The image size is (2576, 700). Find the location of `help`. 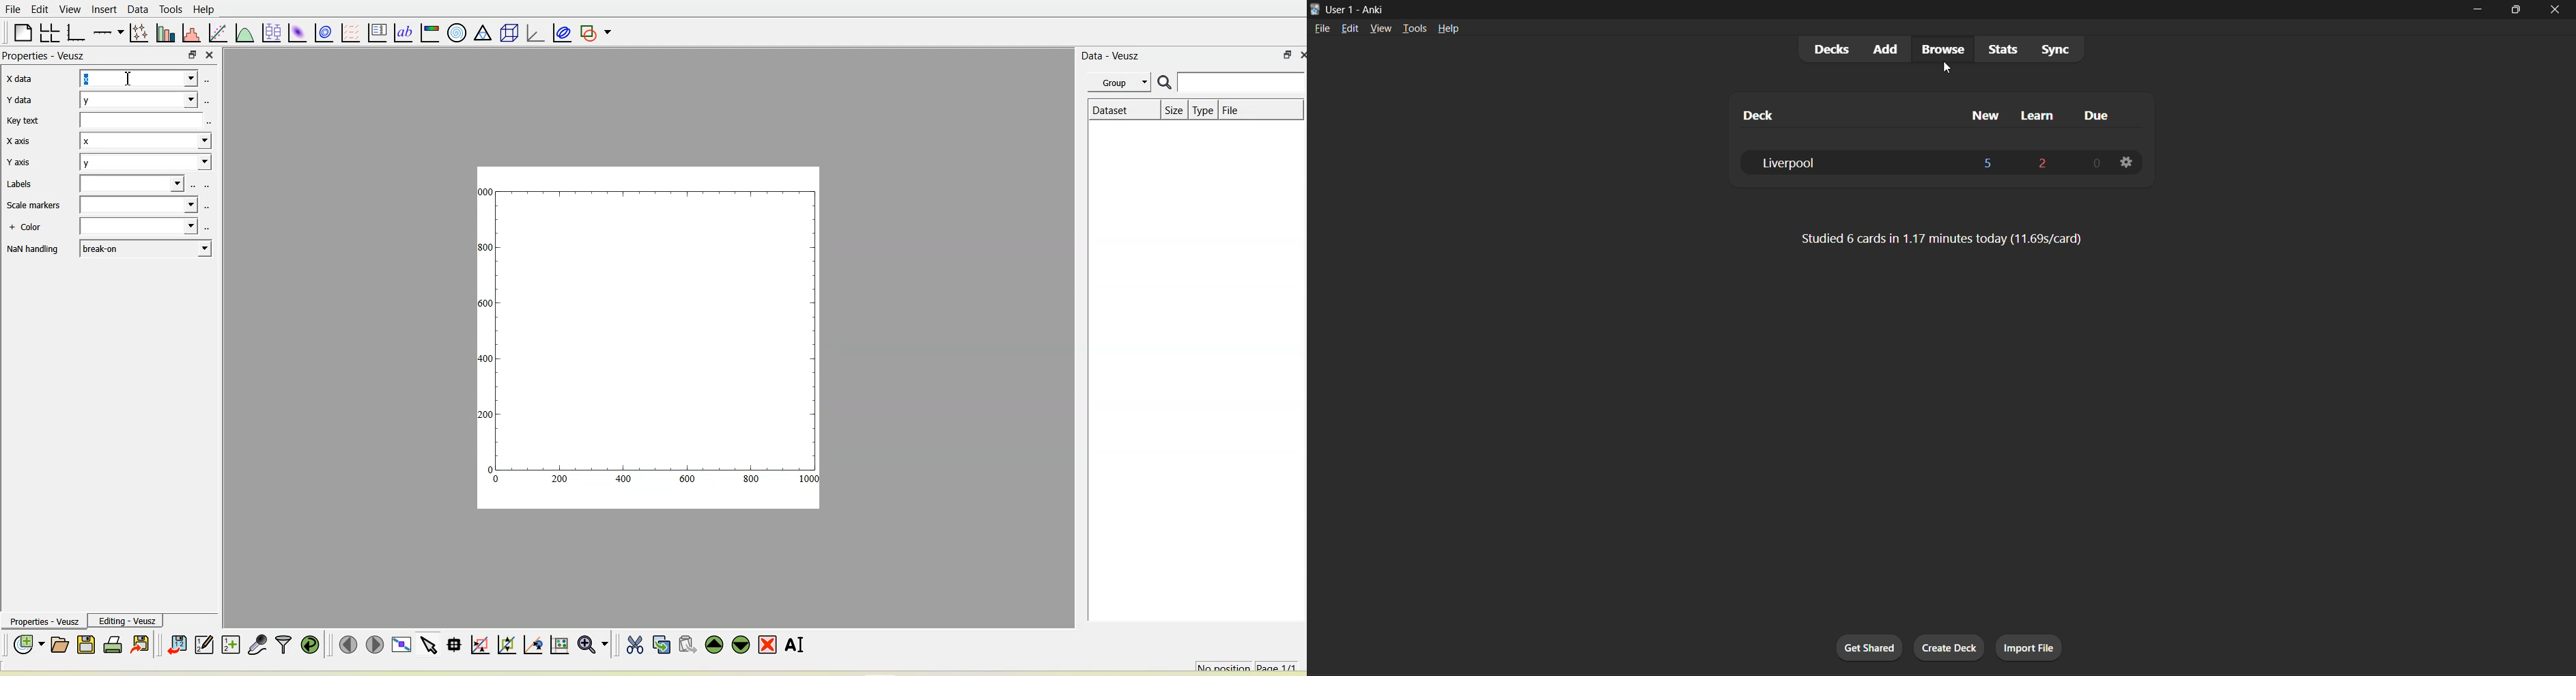

help is located at coordinates (1452, 28).